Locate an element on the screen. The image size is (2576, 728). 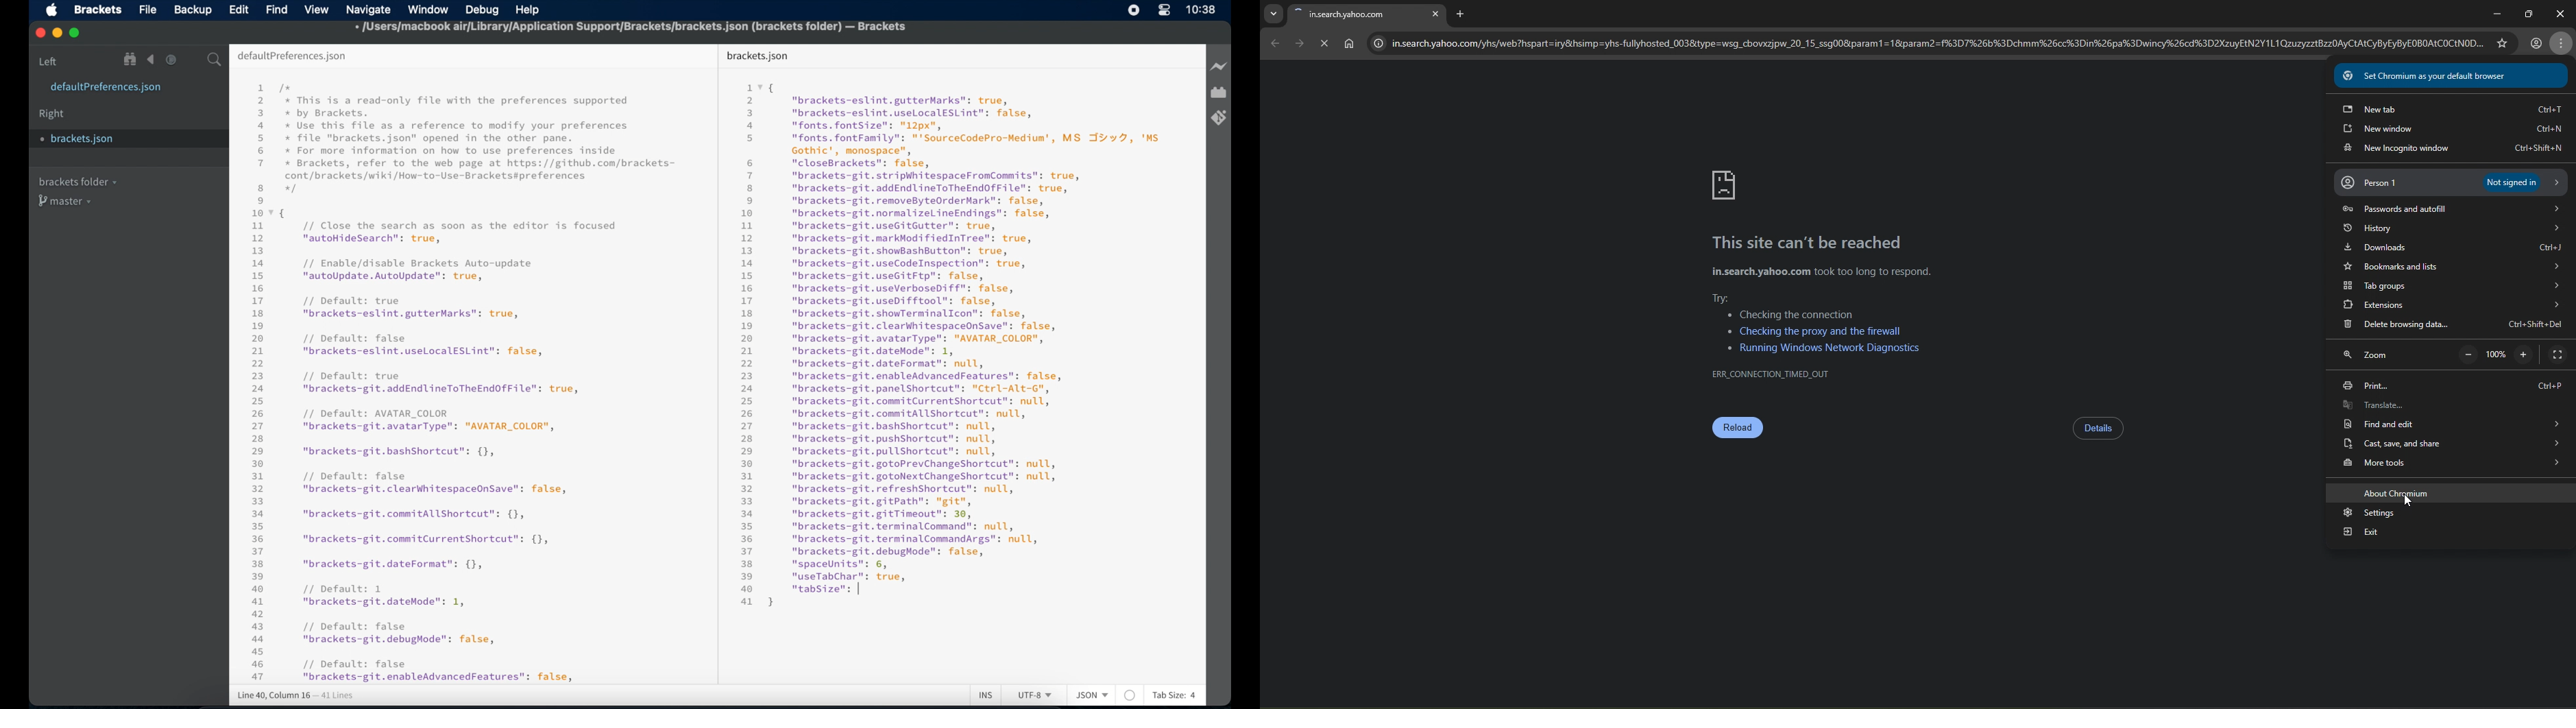
master is located at coordinates (66, 201).